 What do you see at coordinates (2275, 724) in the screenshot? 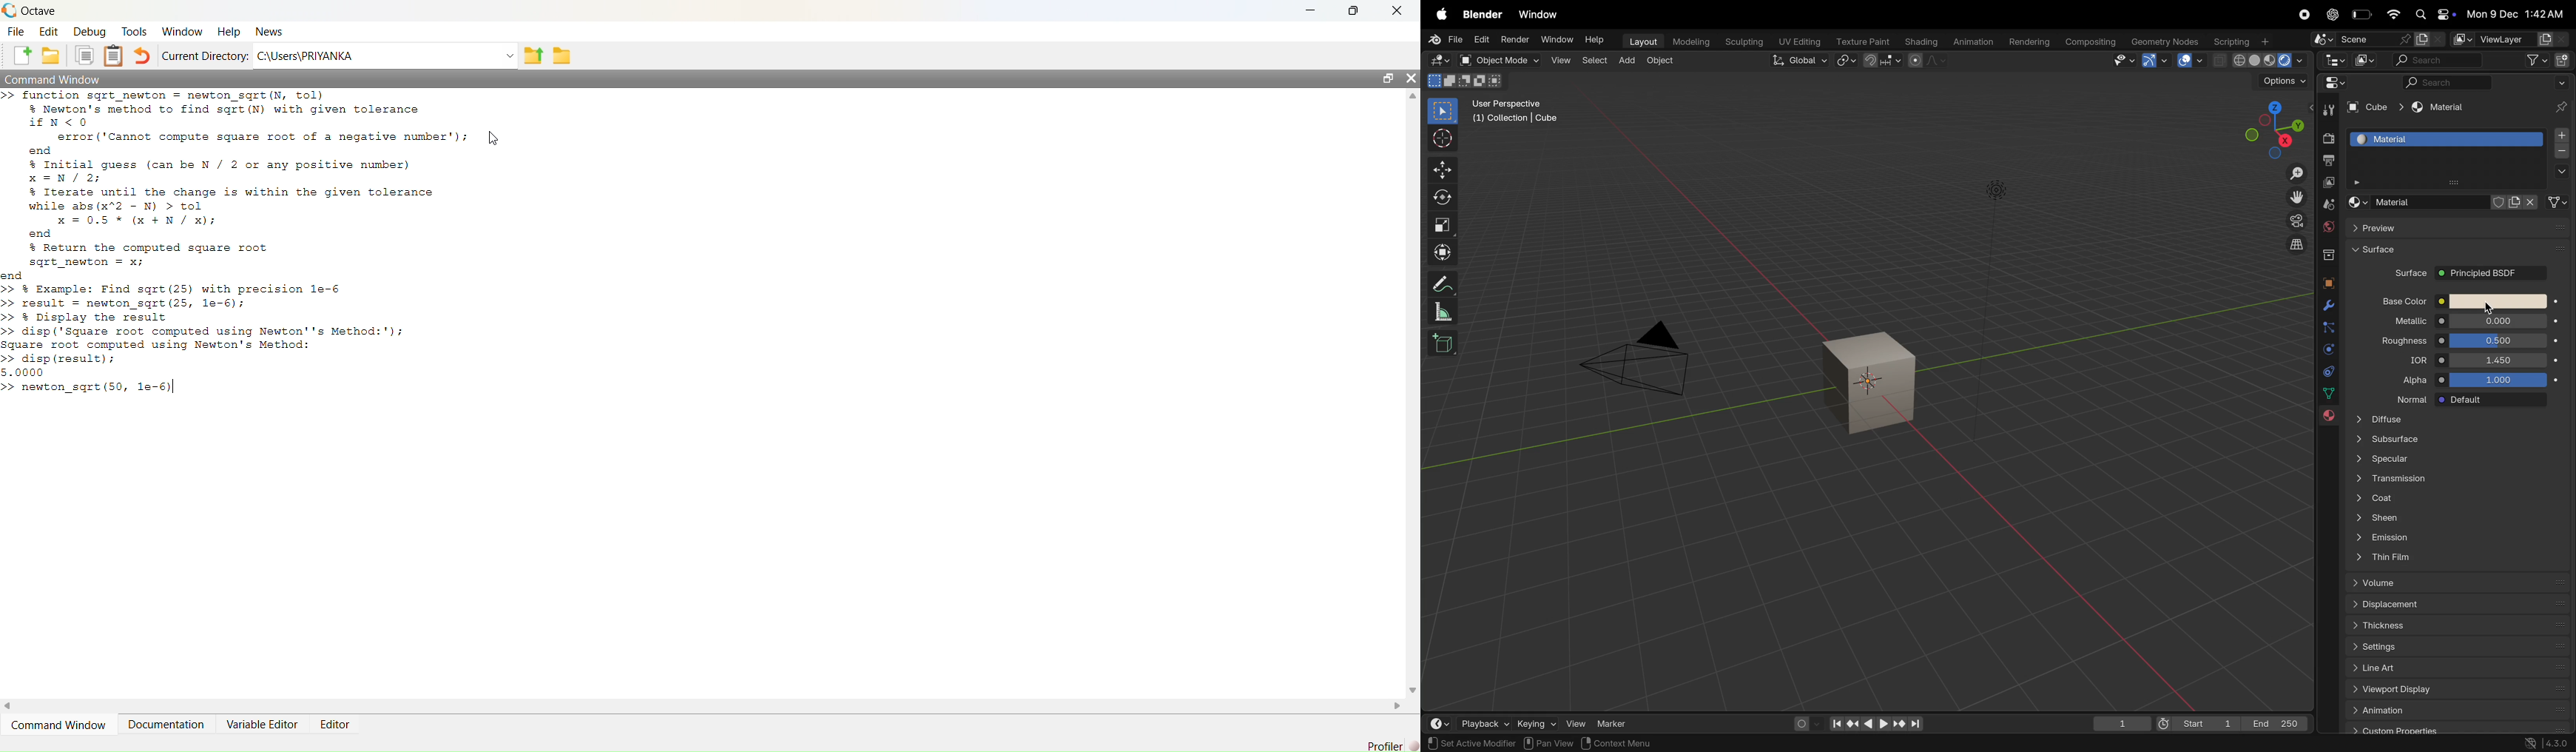
I see `End 250` at bounding box center [2275, 724].